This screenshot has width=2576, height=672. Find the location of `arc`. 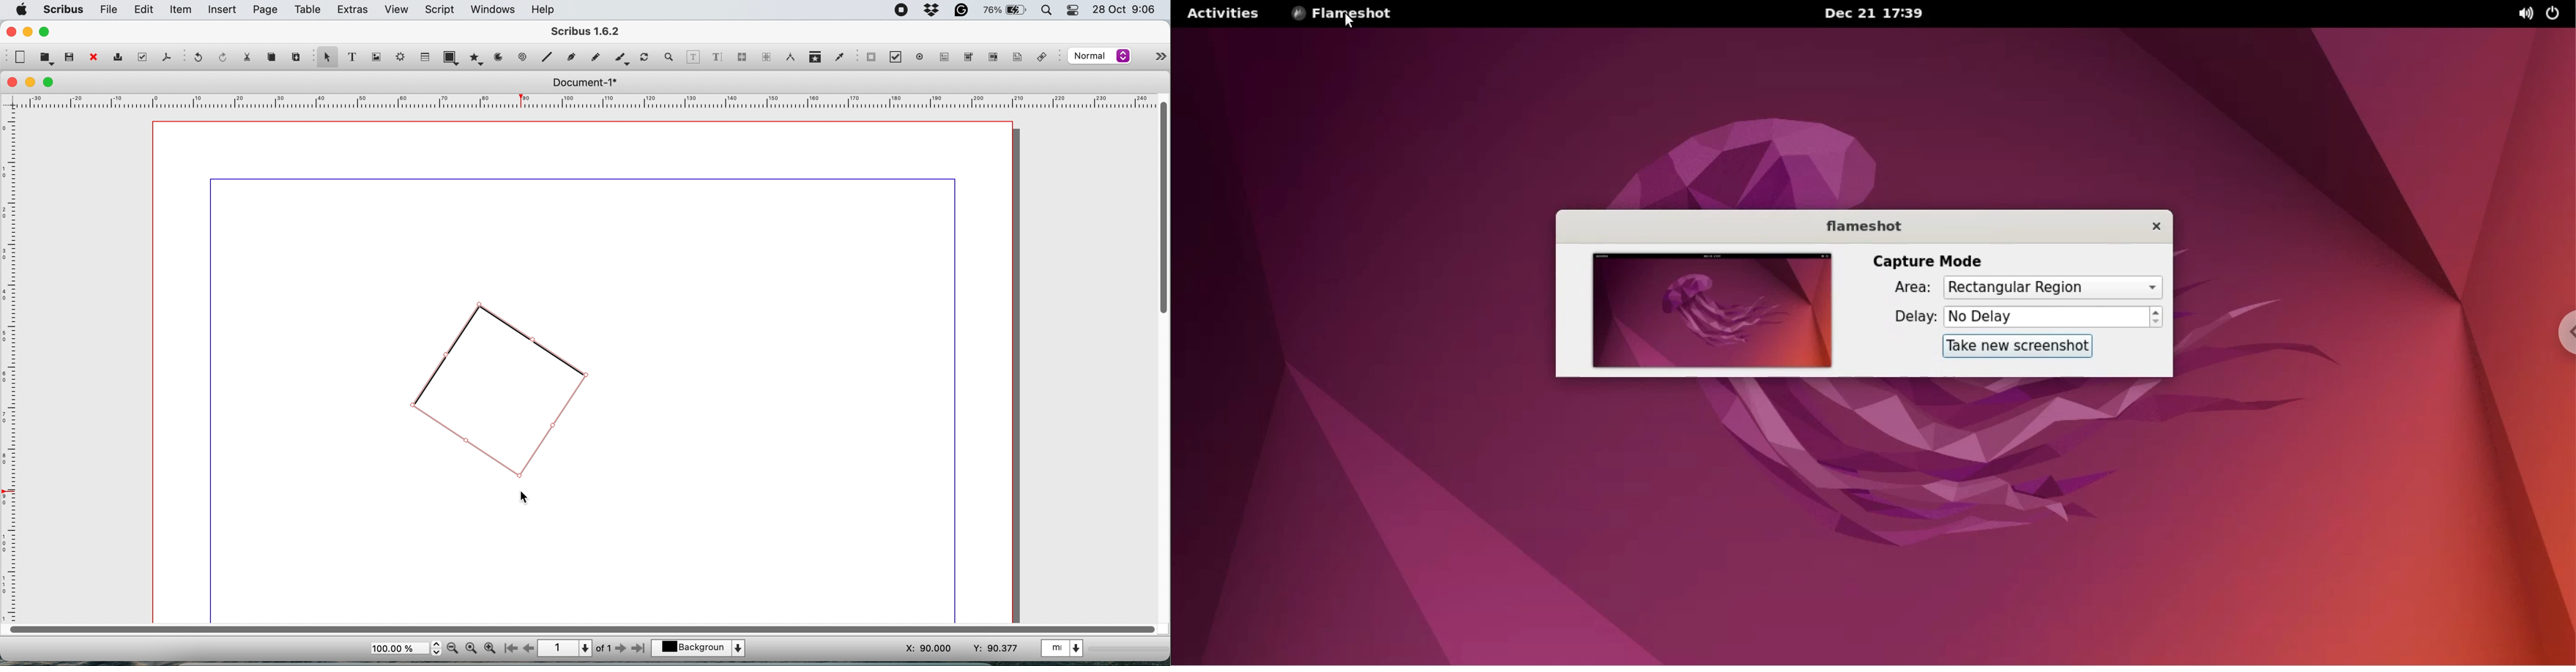

arc is located at coordinates (497, 61).